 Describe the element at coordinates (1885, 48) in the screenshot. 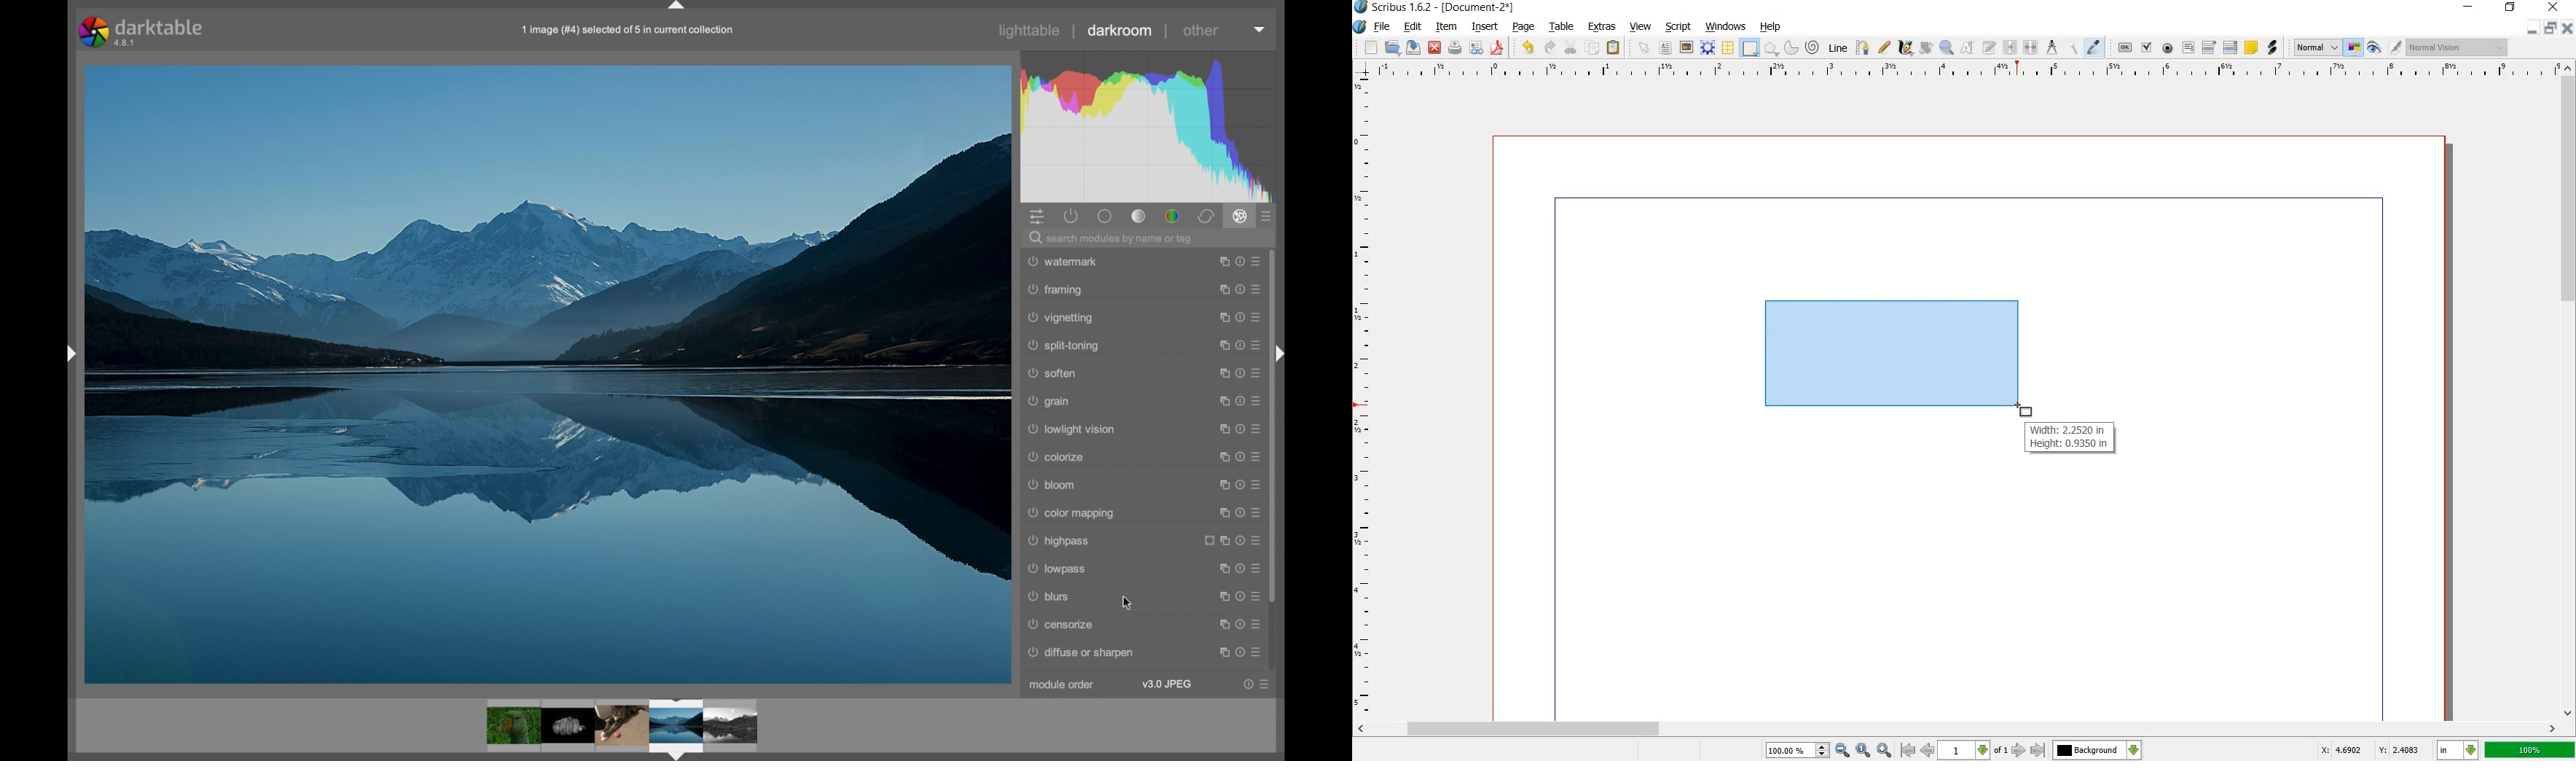

I see `FREEHAND LINE` at that location.